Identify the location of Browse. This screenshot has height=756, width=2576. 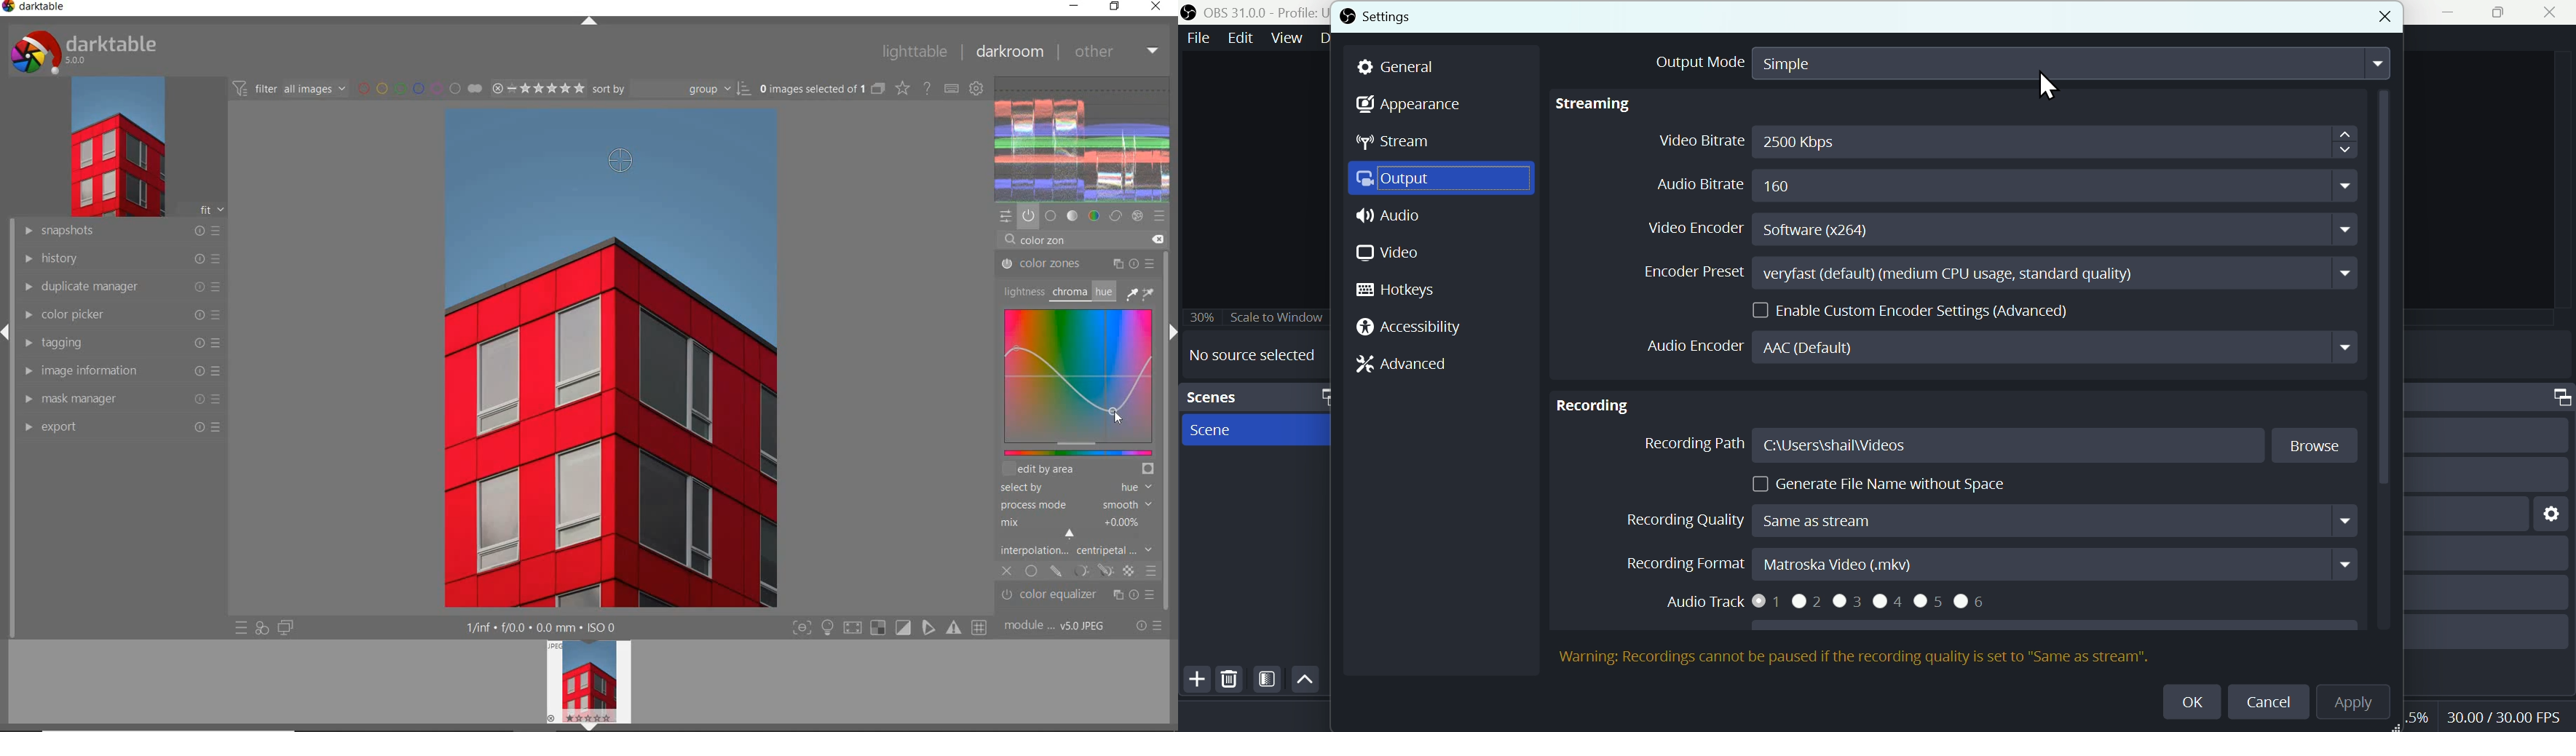
(2310, 447).